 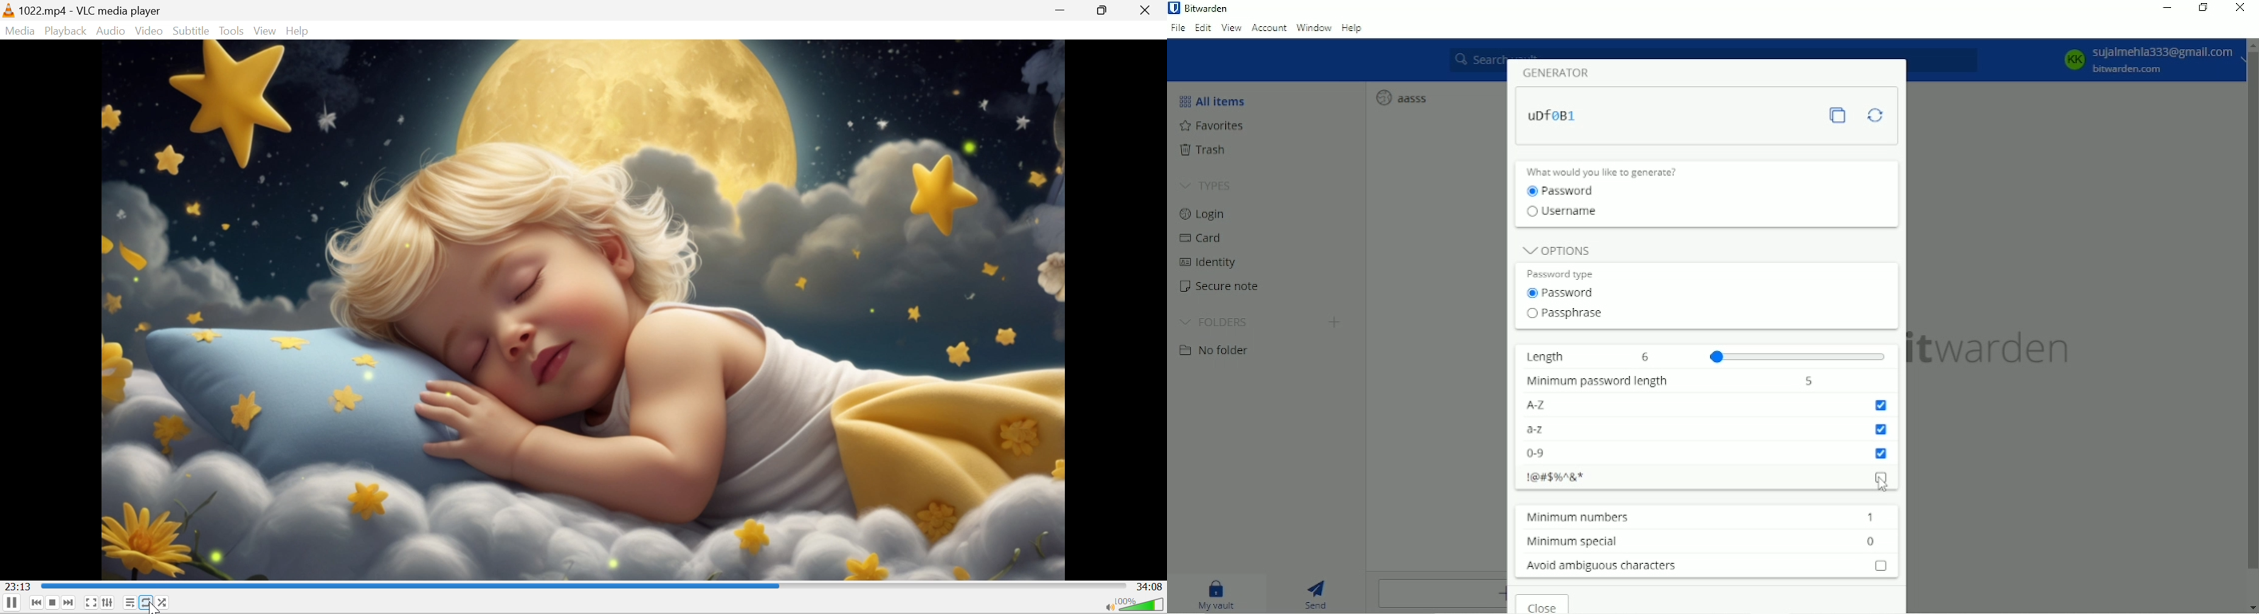 What do you see at coordinates (1144, 605) in the screenshot?
I see `Volume` at bounding box center [1144, 605].